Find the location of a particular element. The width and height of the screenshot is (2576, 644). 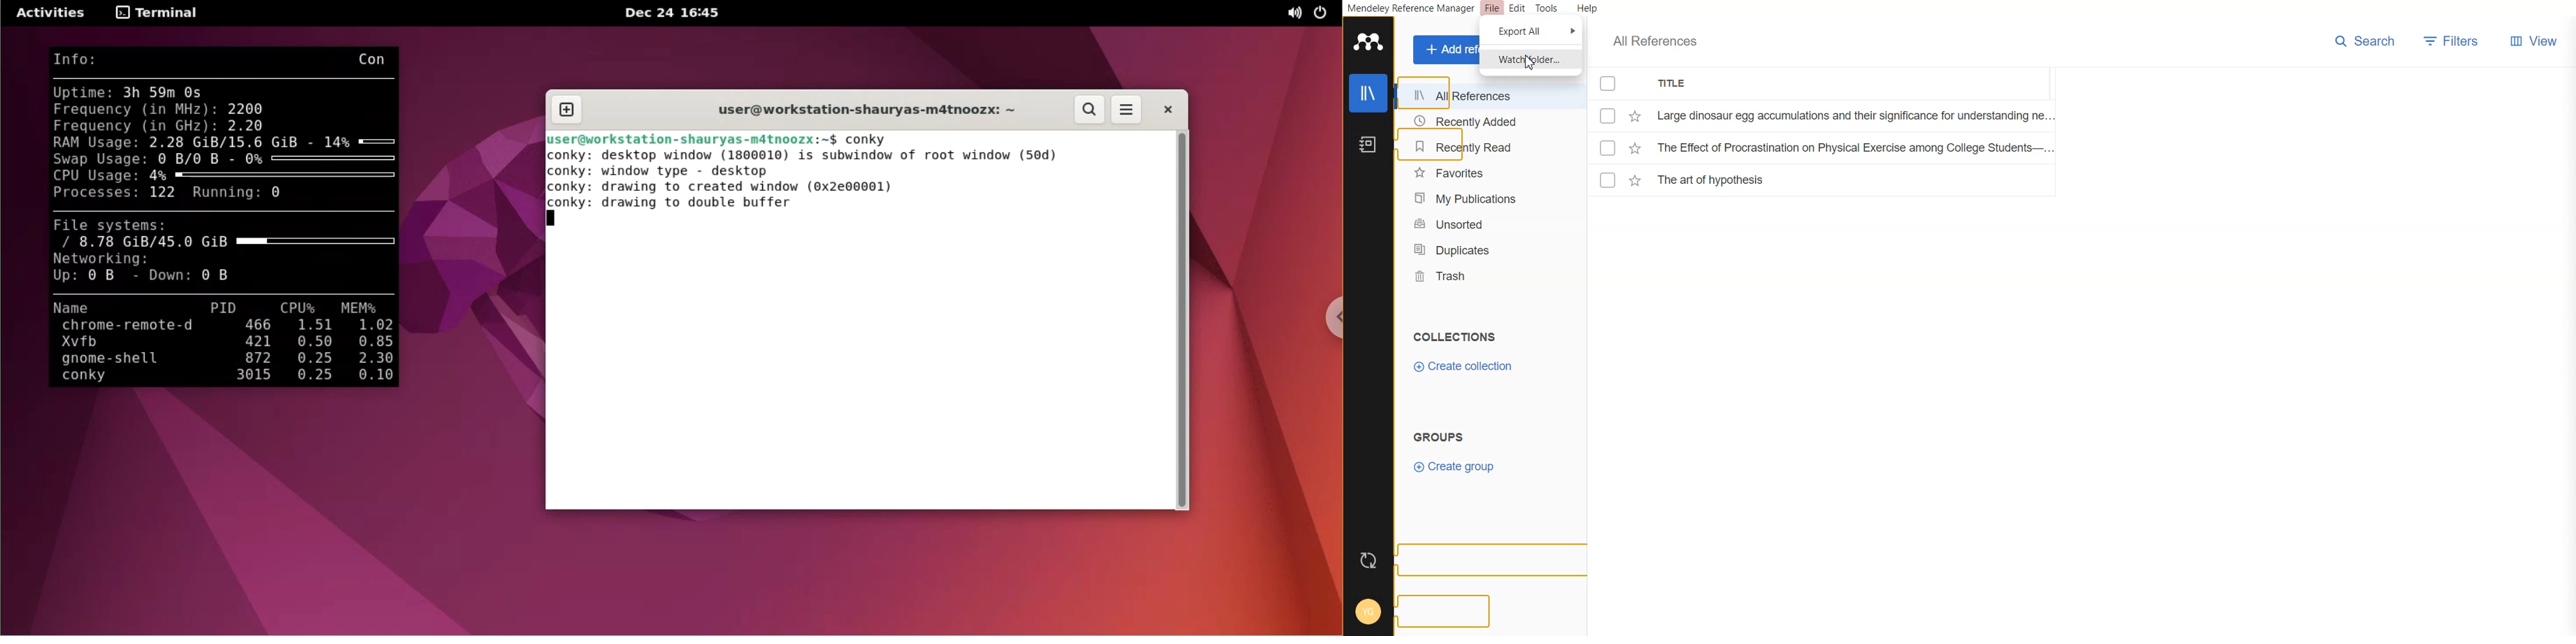

Text is located at coordinates (1442, 437).